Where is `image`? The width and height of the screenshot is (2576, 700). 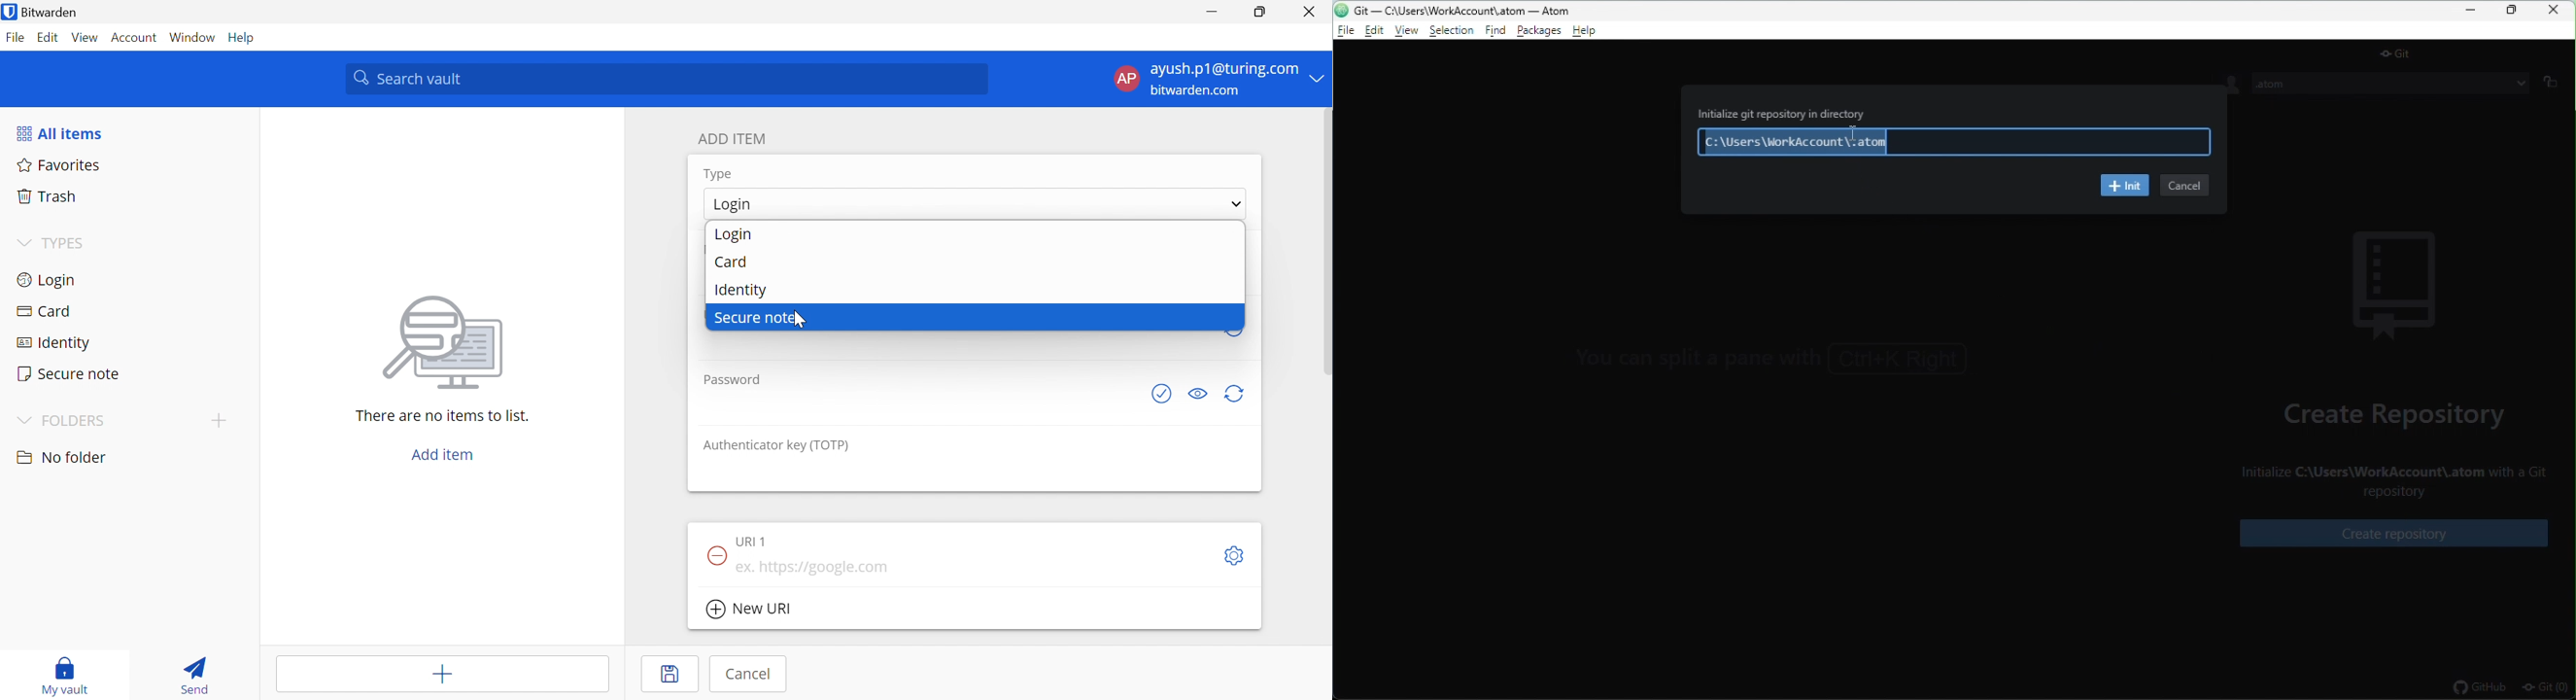 image is located at coordinates (448, 342).